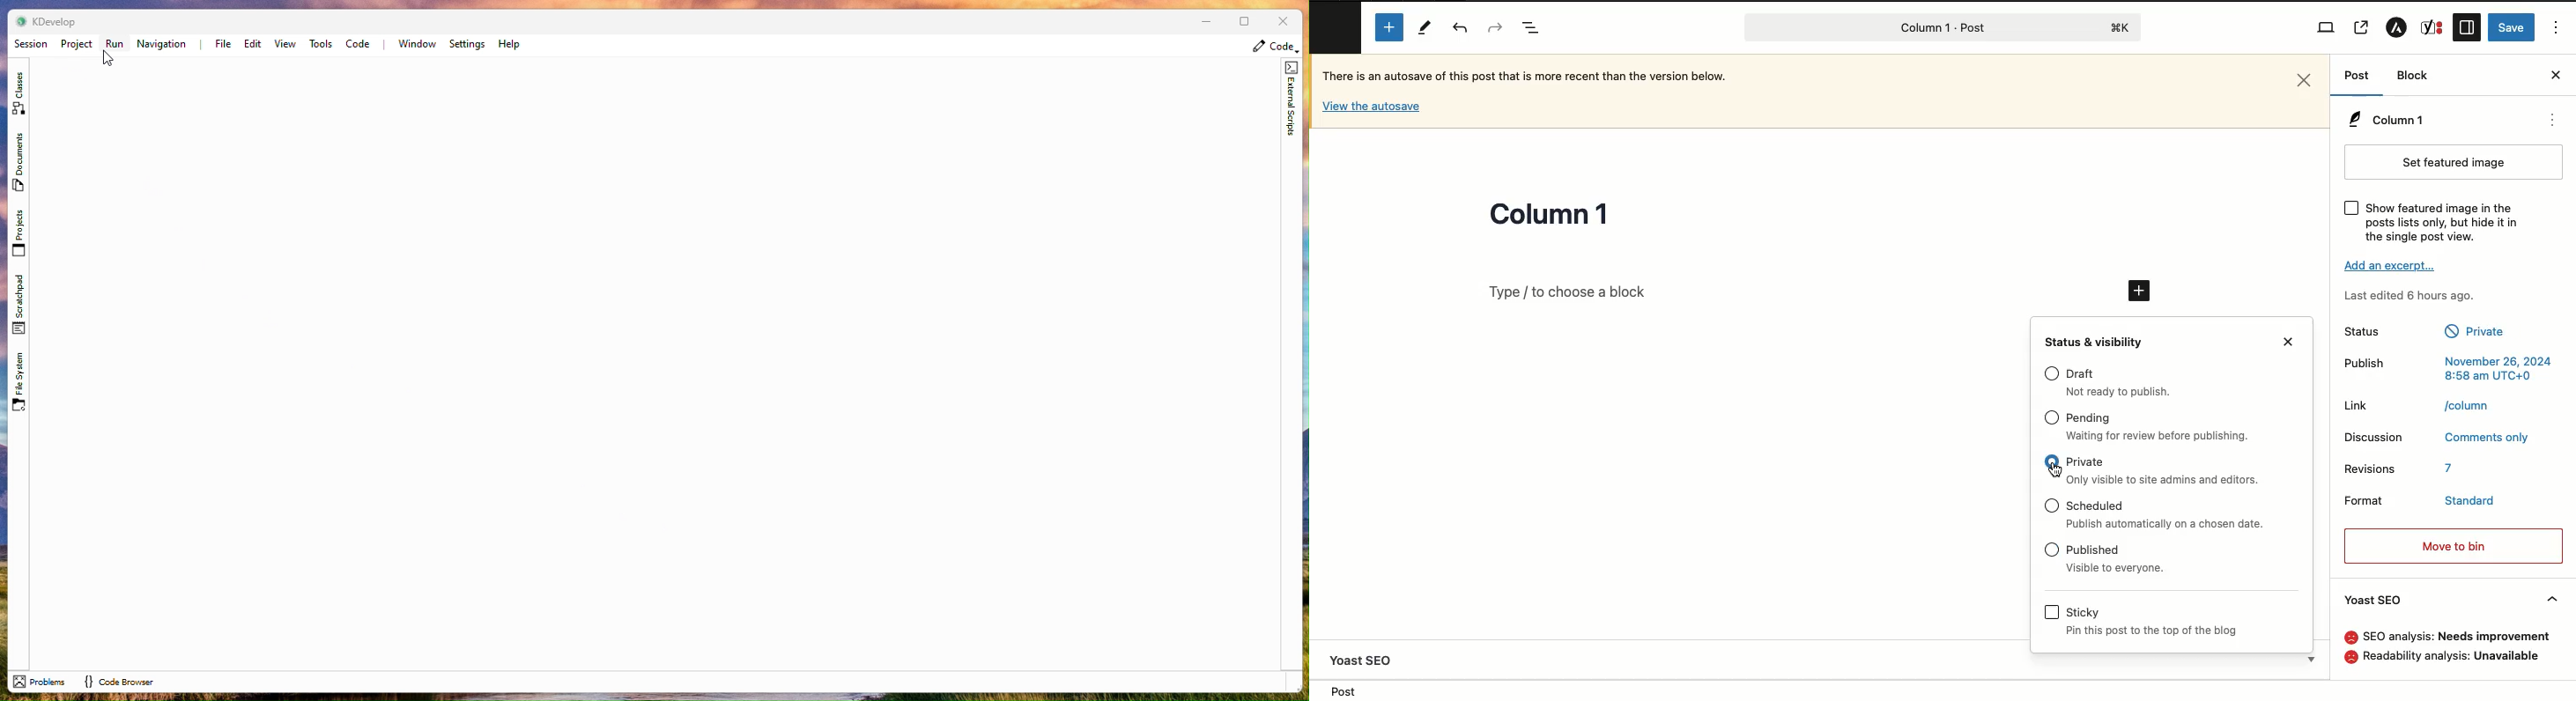 The width and height of the screenshot is (2576, 728). Describe the element at coordinates (2369, 362) in the screenshot. I see `Publish` at that location.